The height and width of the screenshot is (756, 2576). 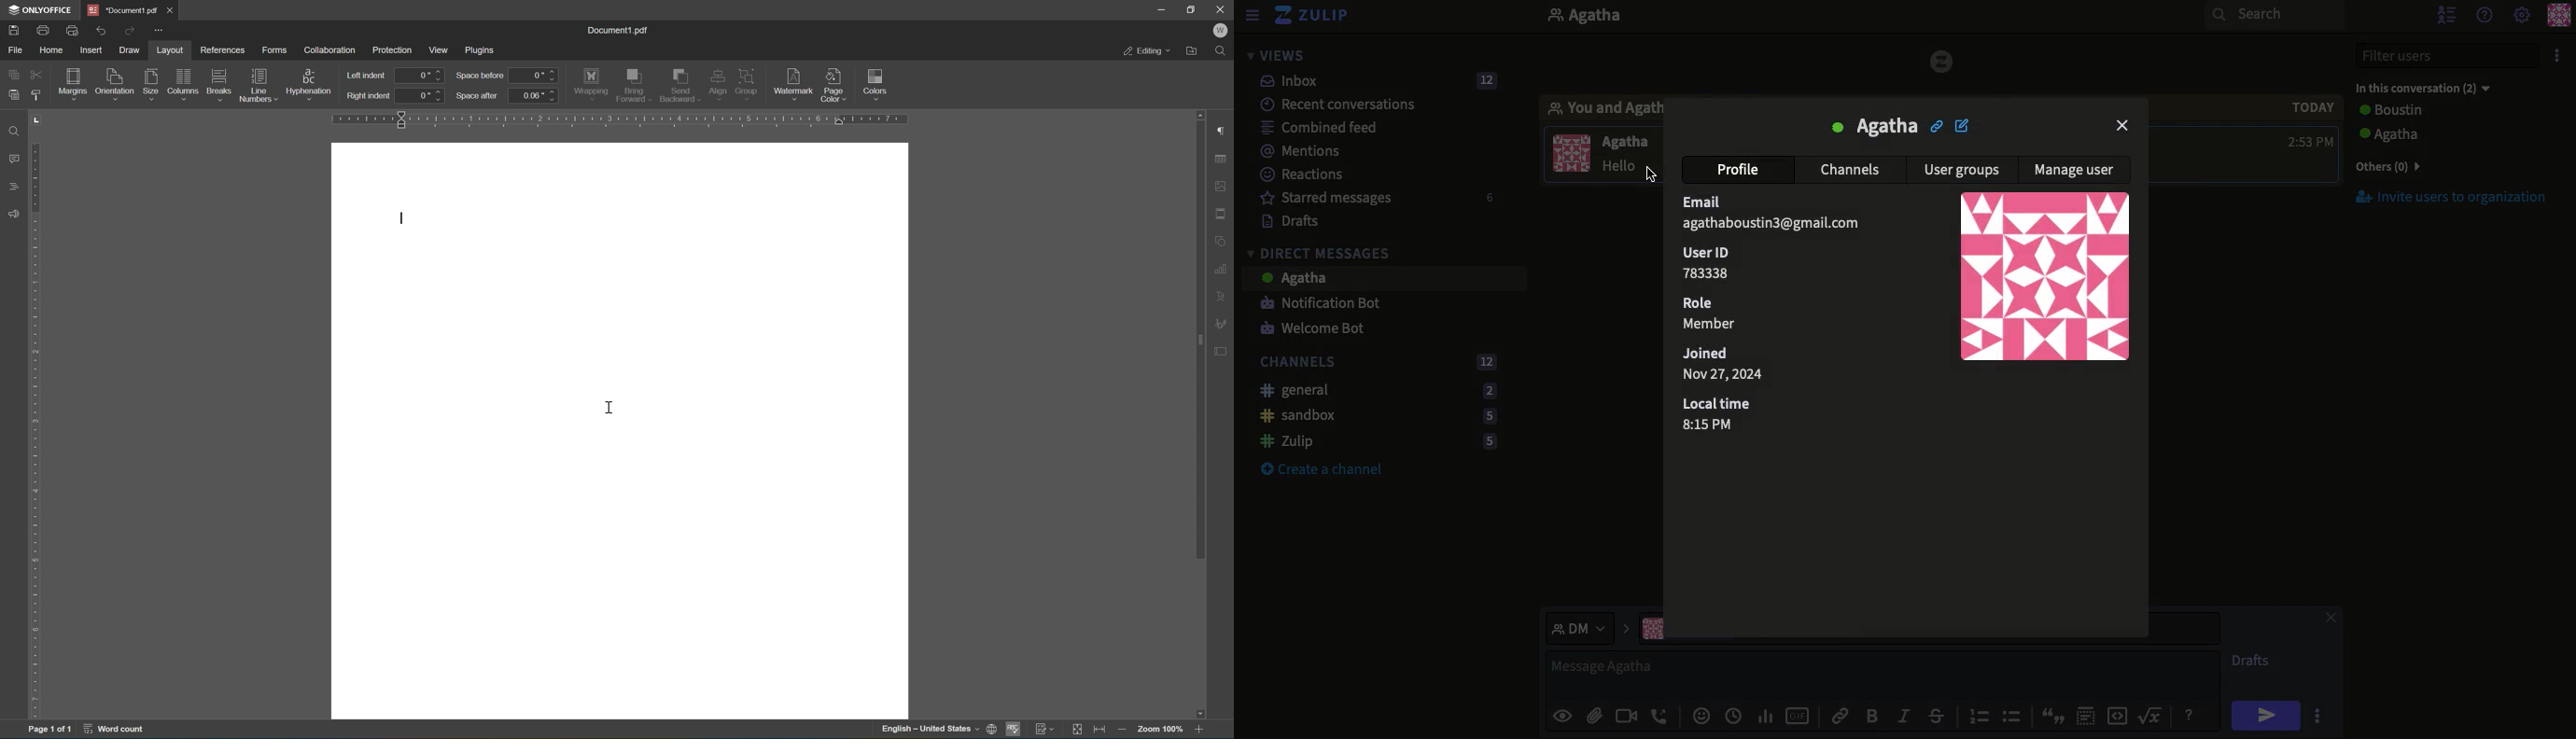 I want to click on today, so click(x=2315, y=105).